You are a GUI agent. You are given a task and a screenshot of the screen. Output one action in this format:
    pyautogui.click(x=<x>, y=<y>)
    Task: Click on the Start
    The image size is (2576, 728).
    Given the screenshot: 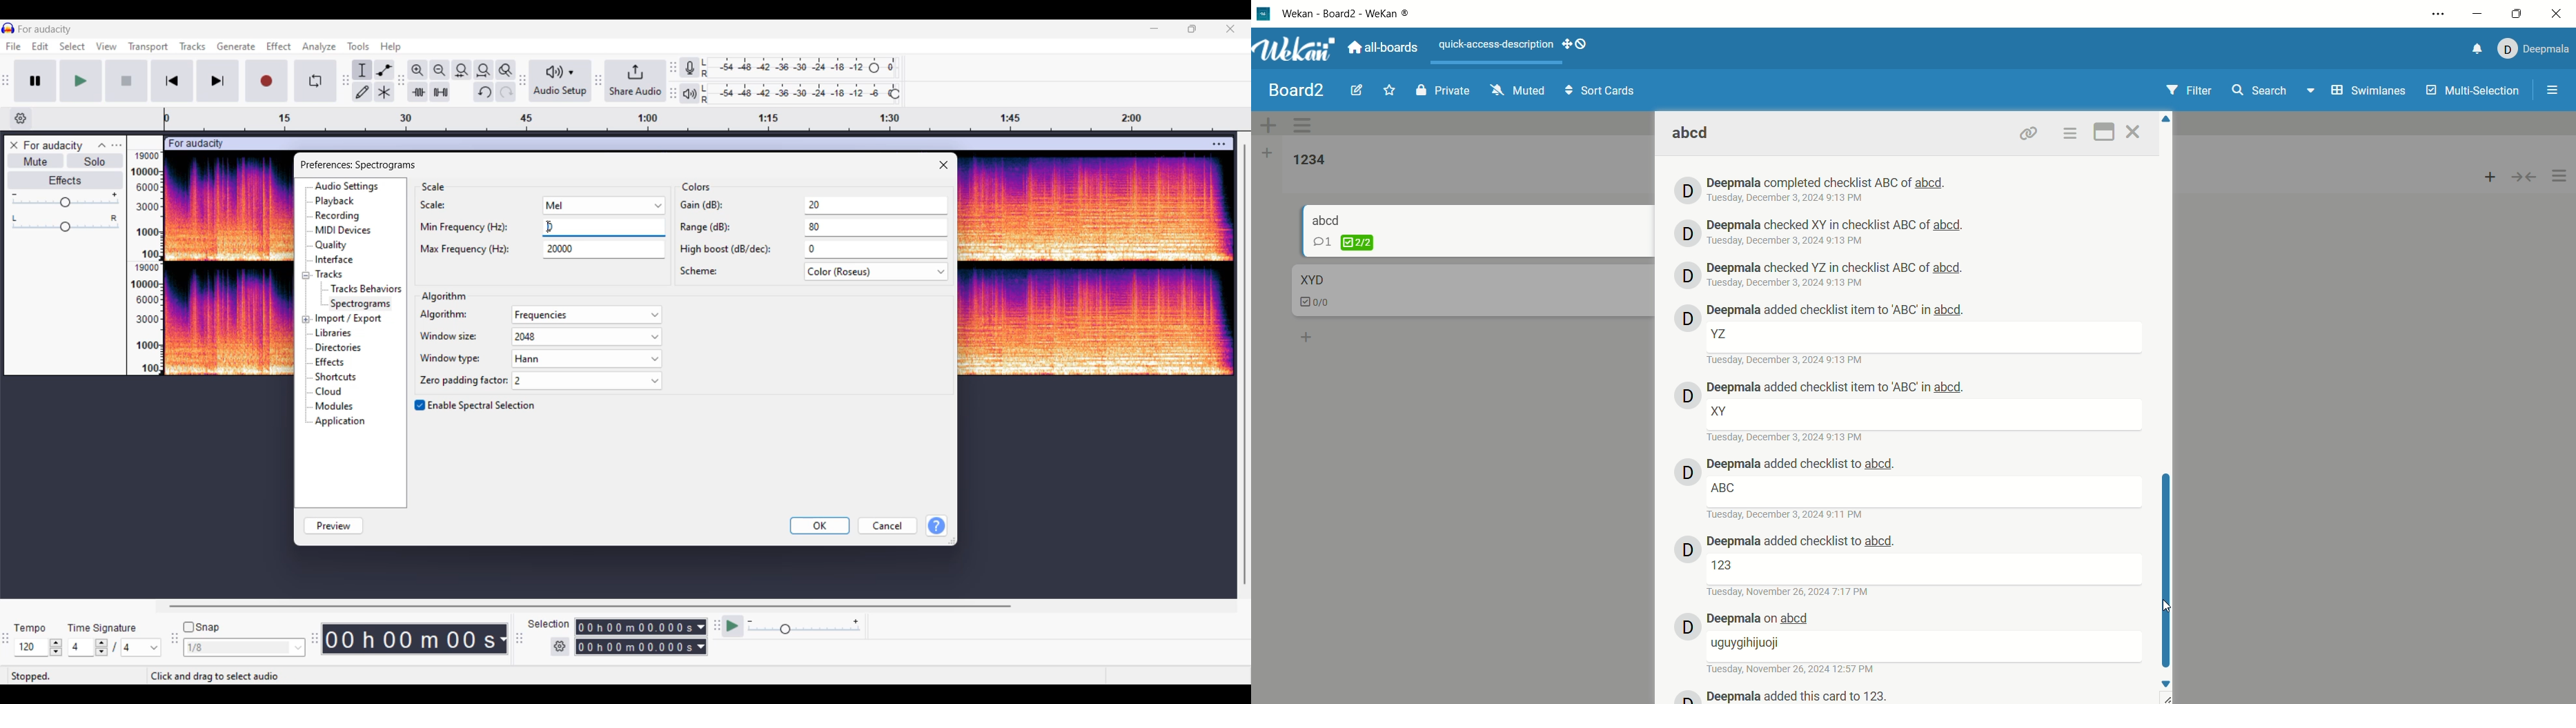 What is the action you would take?
    pyautogui.click(x=127, y=81)
    